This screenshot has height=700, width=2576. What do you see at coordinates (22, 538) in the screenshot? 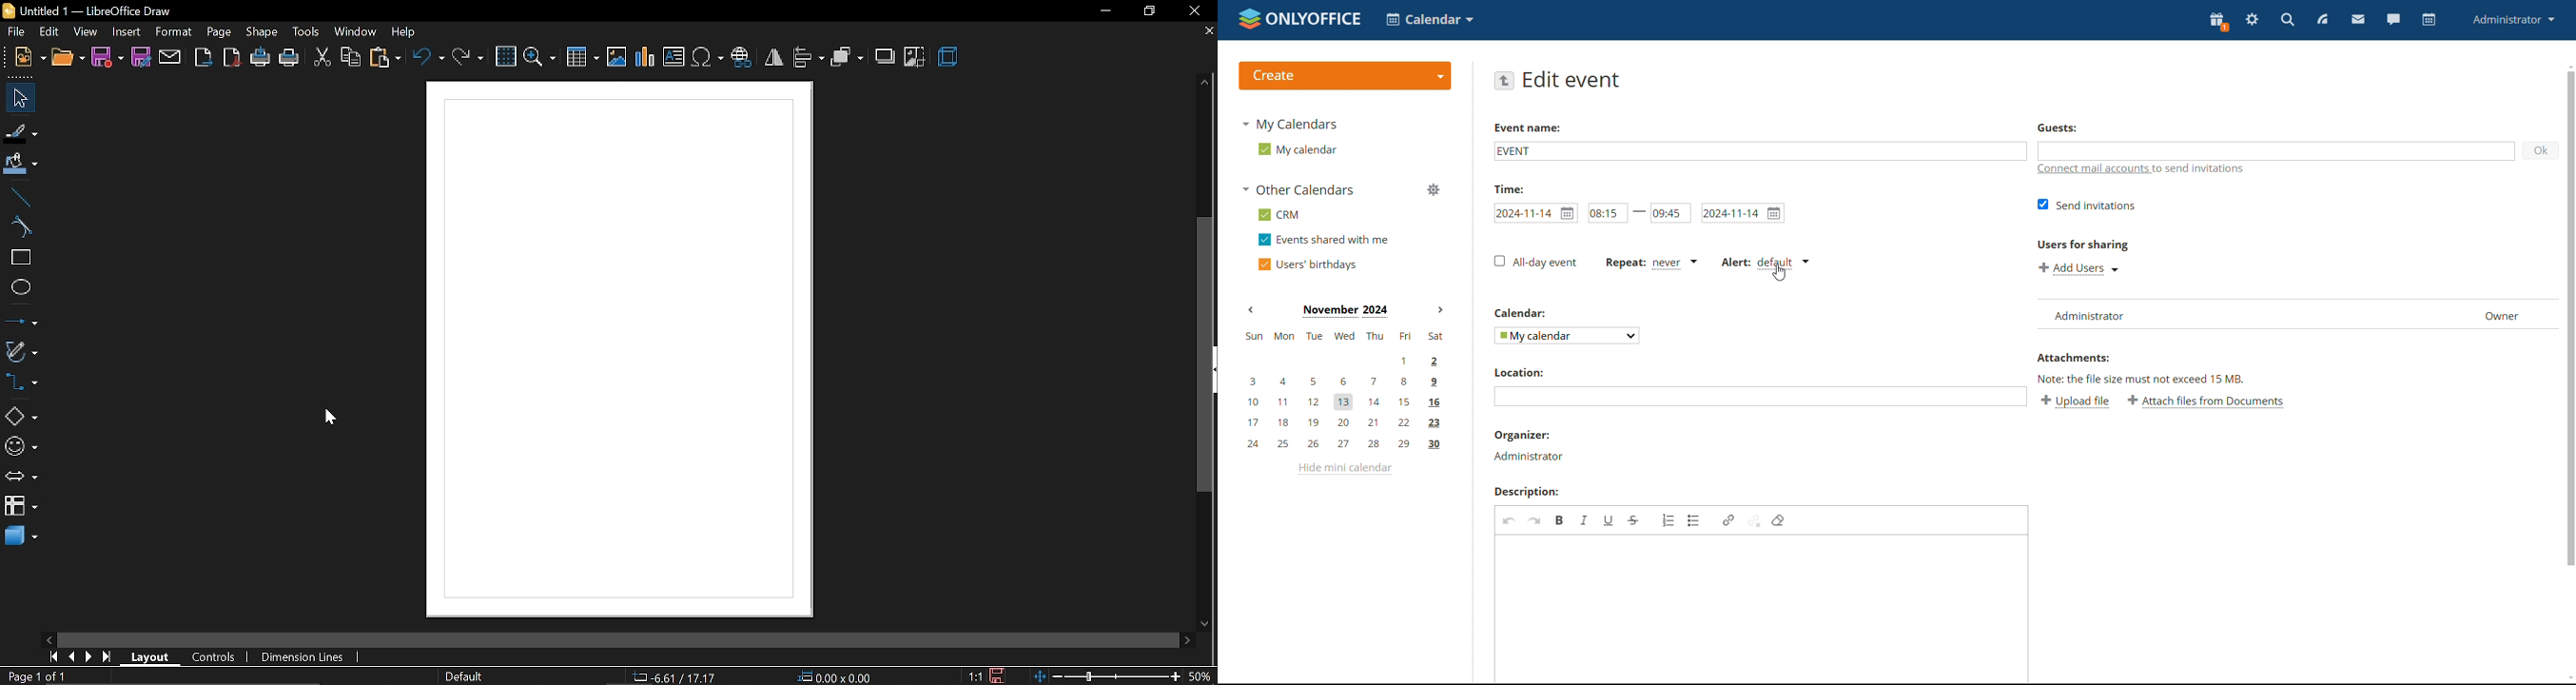
I see `3d shapes` at bounding box center [22, 538].